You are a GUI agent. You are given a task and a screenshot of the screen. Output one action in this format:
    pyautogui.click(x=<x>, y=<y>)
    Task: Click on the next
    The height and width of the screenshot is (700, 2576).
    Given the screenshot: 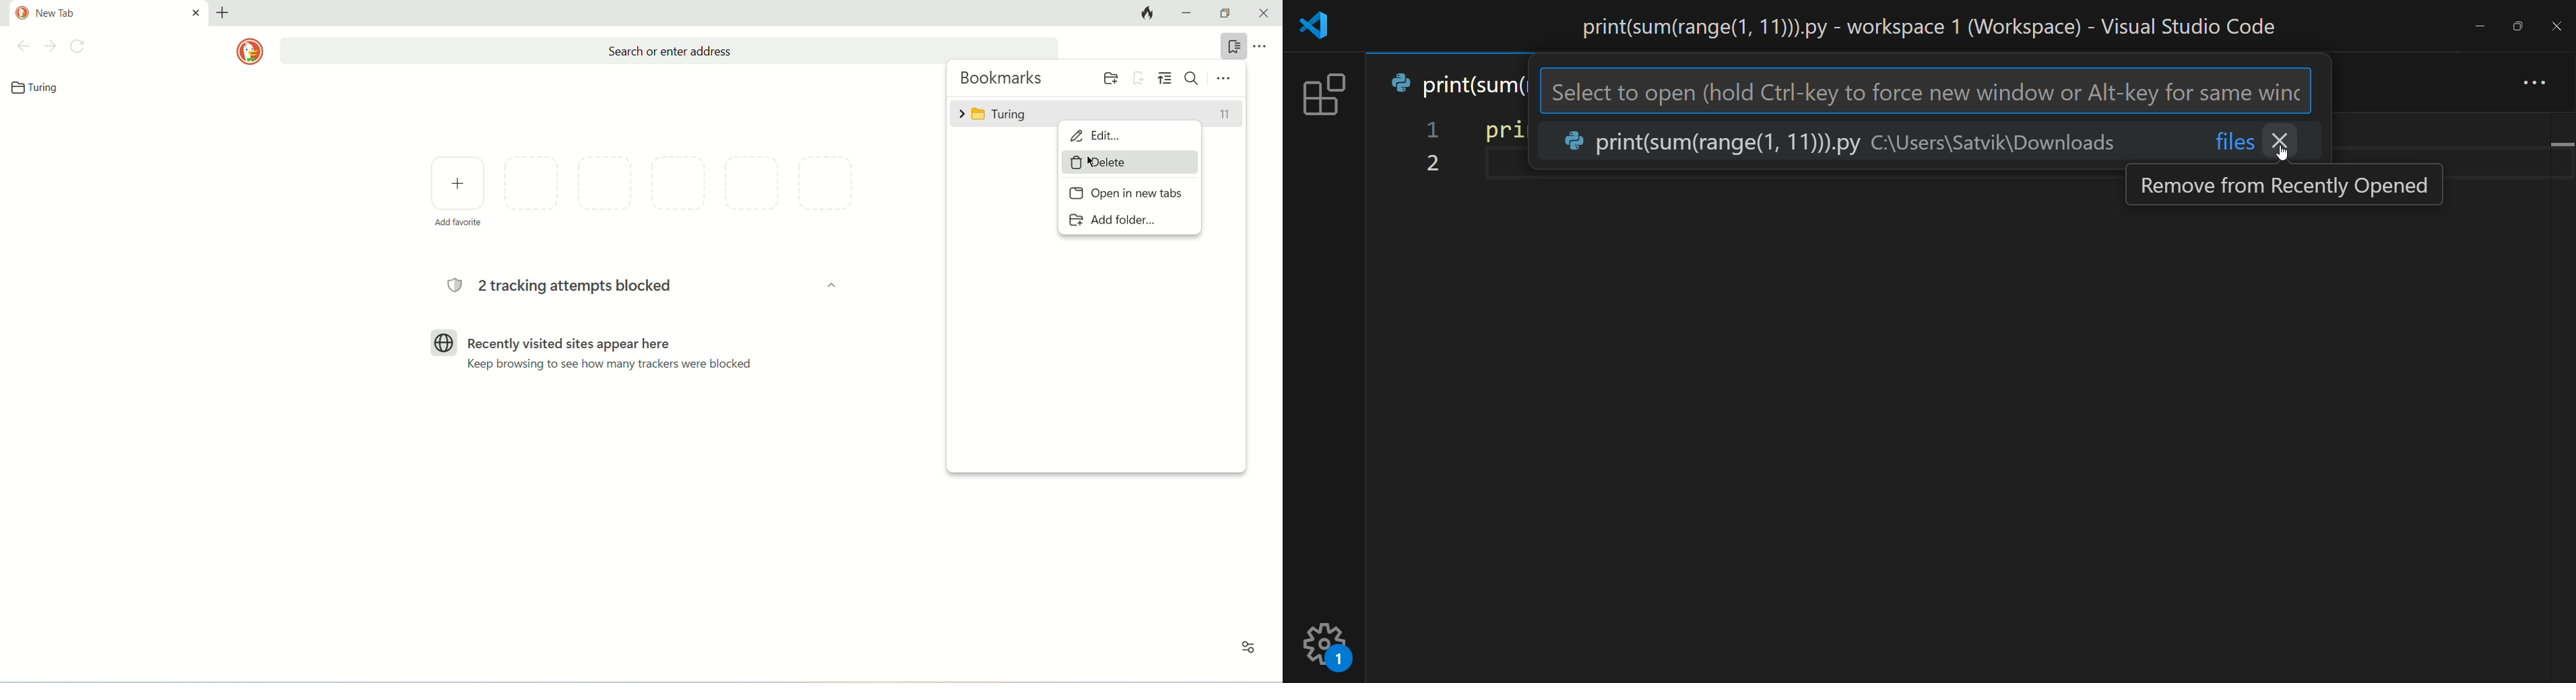 What is the action you would take?
    pyautogui.click(x=51, y=46)
    